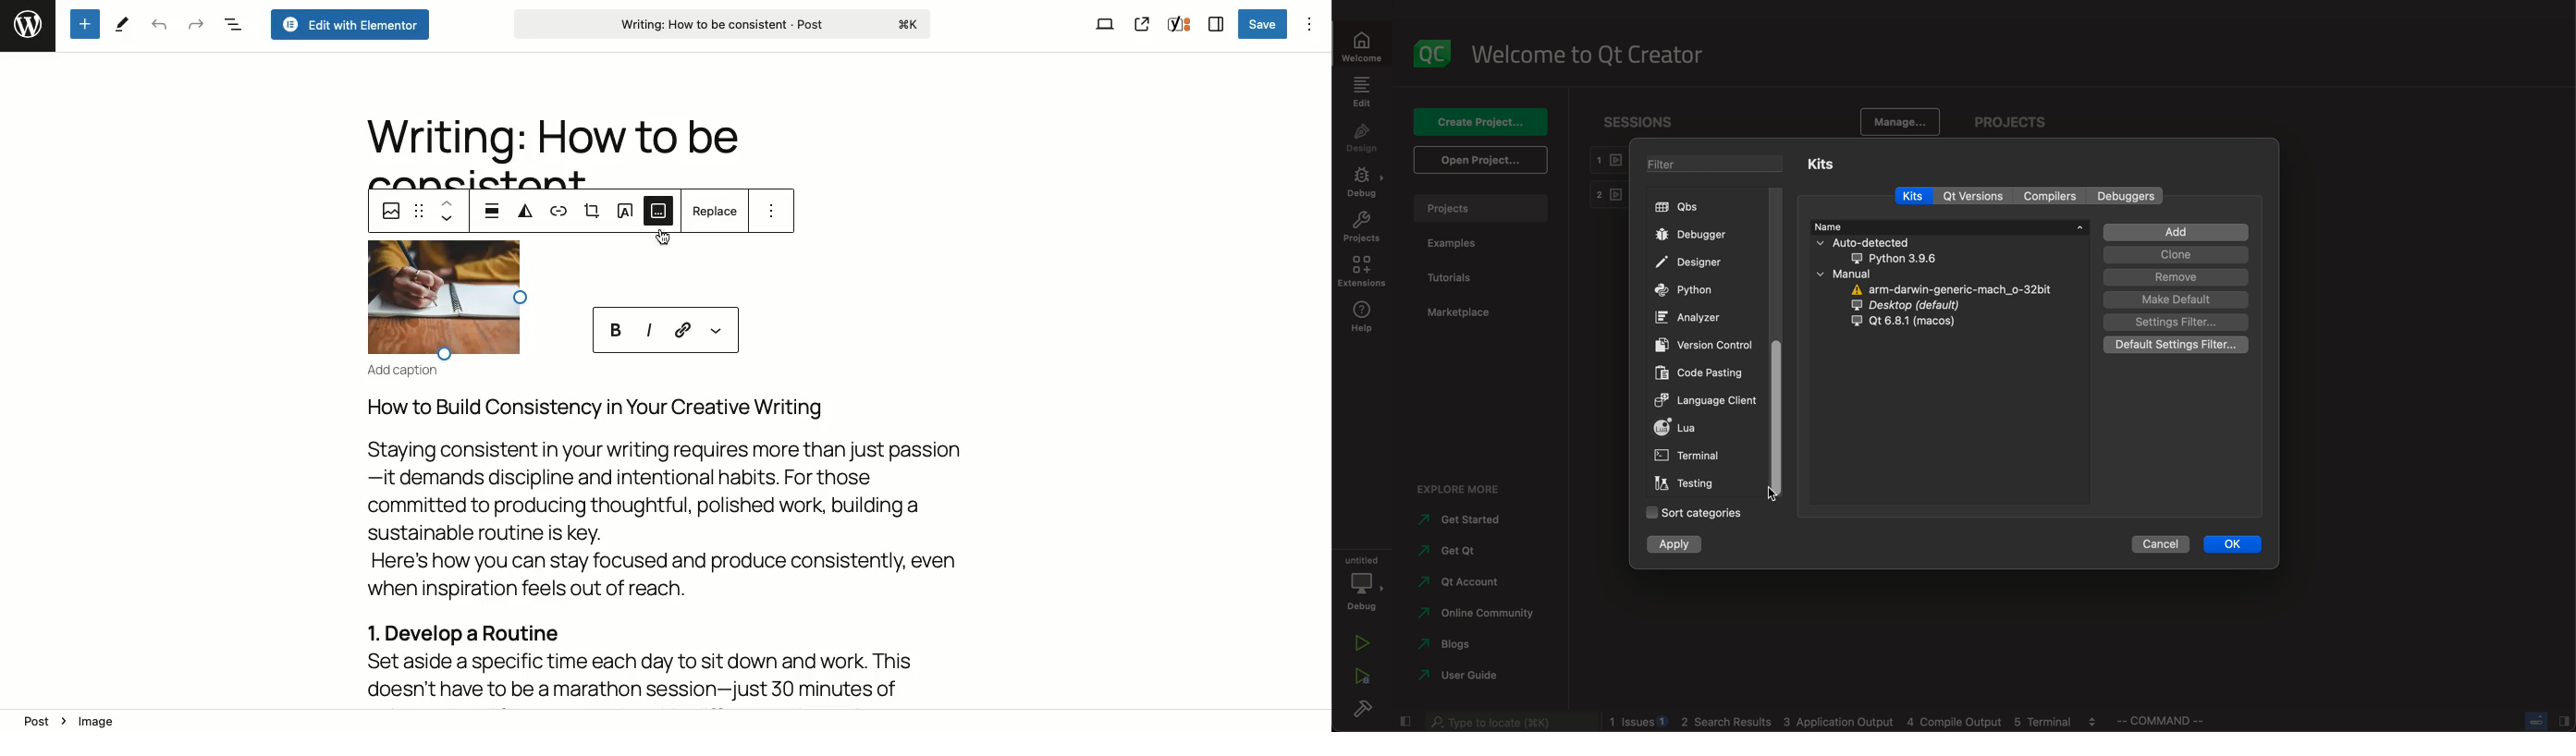  What do you see at coordinates (37, 722) in the screenshot?
I see `post` at bounding box center [37, 722].